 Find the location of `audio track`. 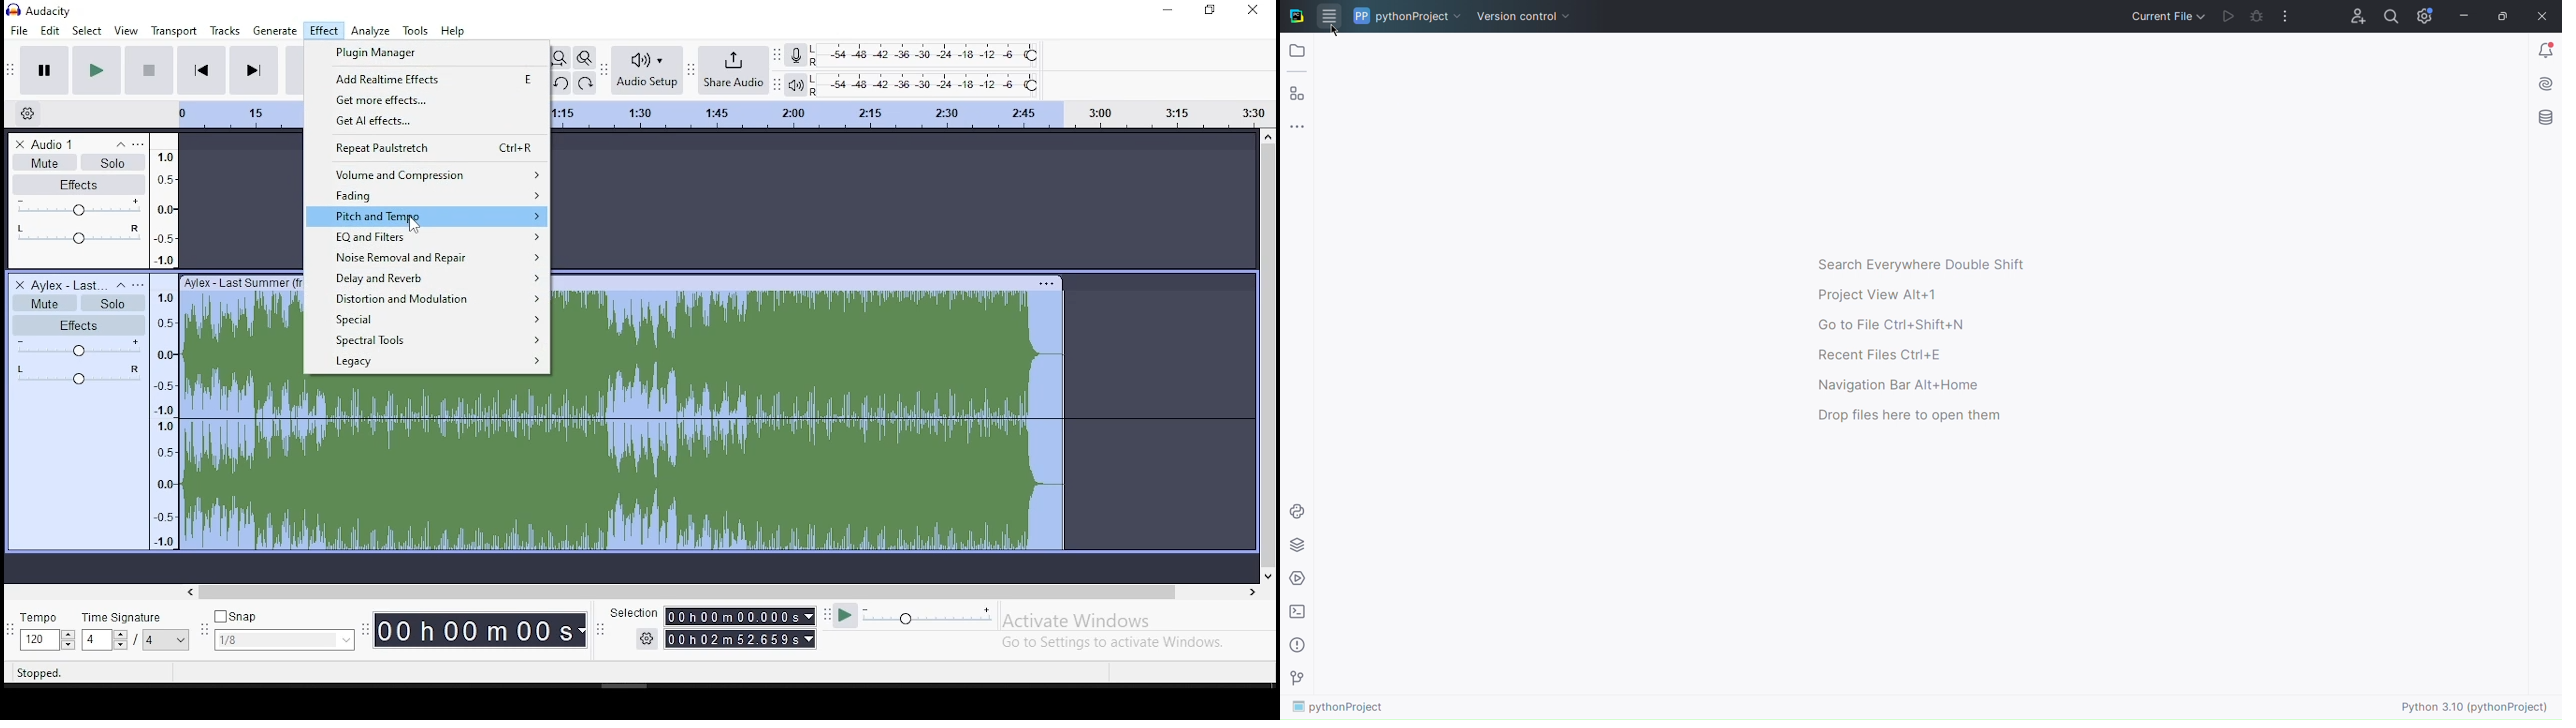

audio track is located at coordinates (426, 462).